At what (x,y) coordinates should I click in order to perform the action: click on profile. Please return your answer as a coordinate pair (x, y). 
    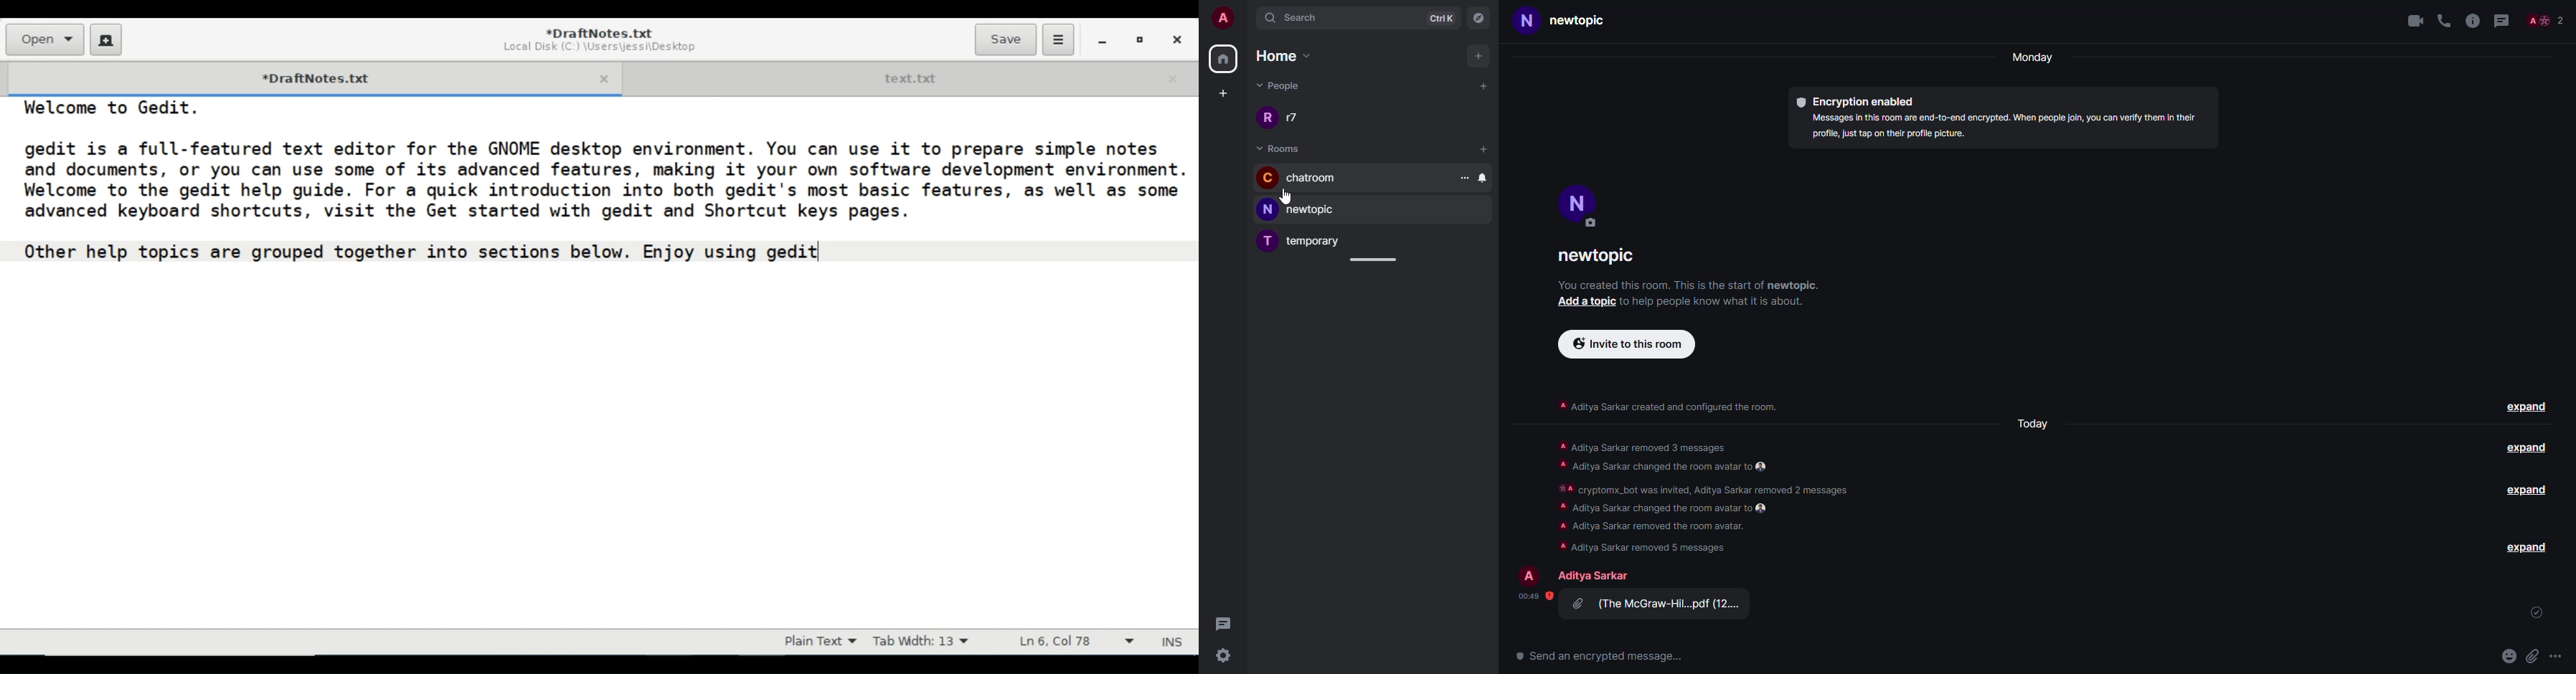
    Looking at the image, I should click on (1532, 575).